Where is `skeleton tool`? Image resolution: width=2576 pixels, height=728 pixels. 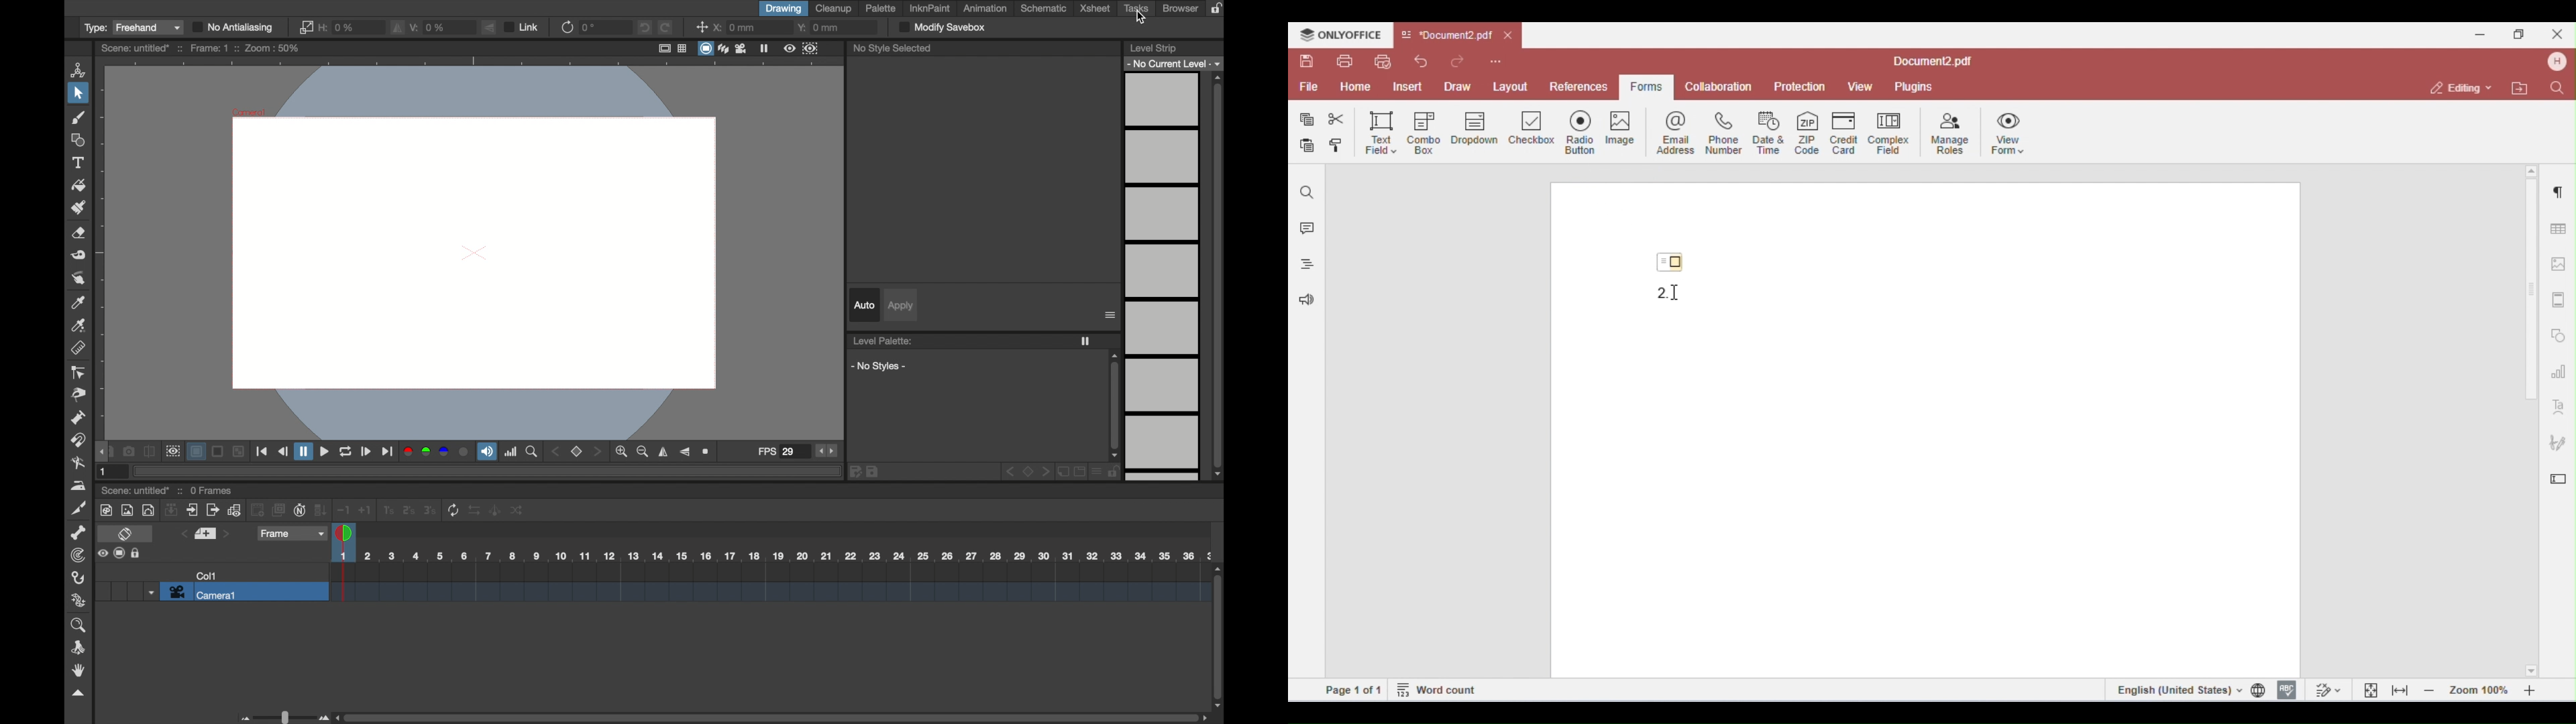
skeleton tool is located at coordinates (79, 534).